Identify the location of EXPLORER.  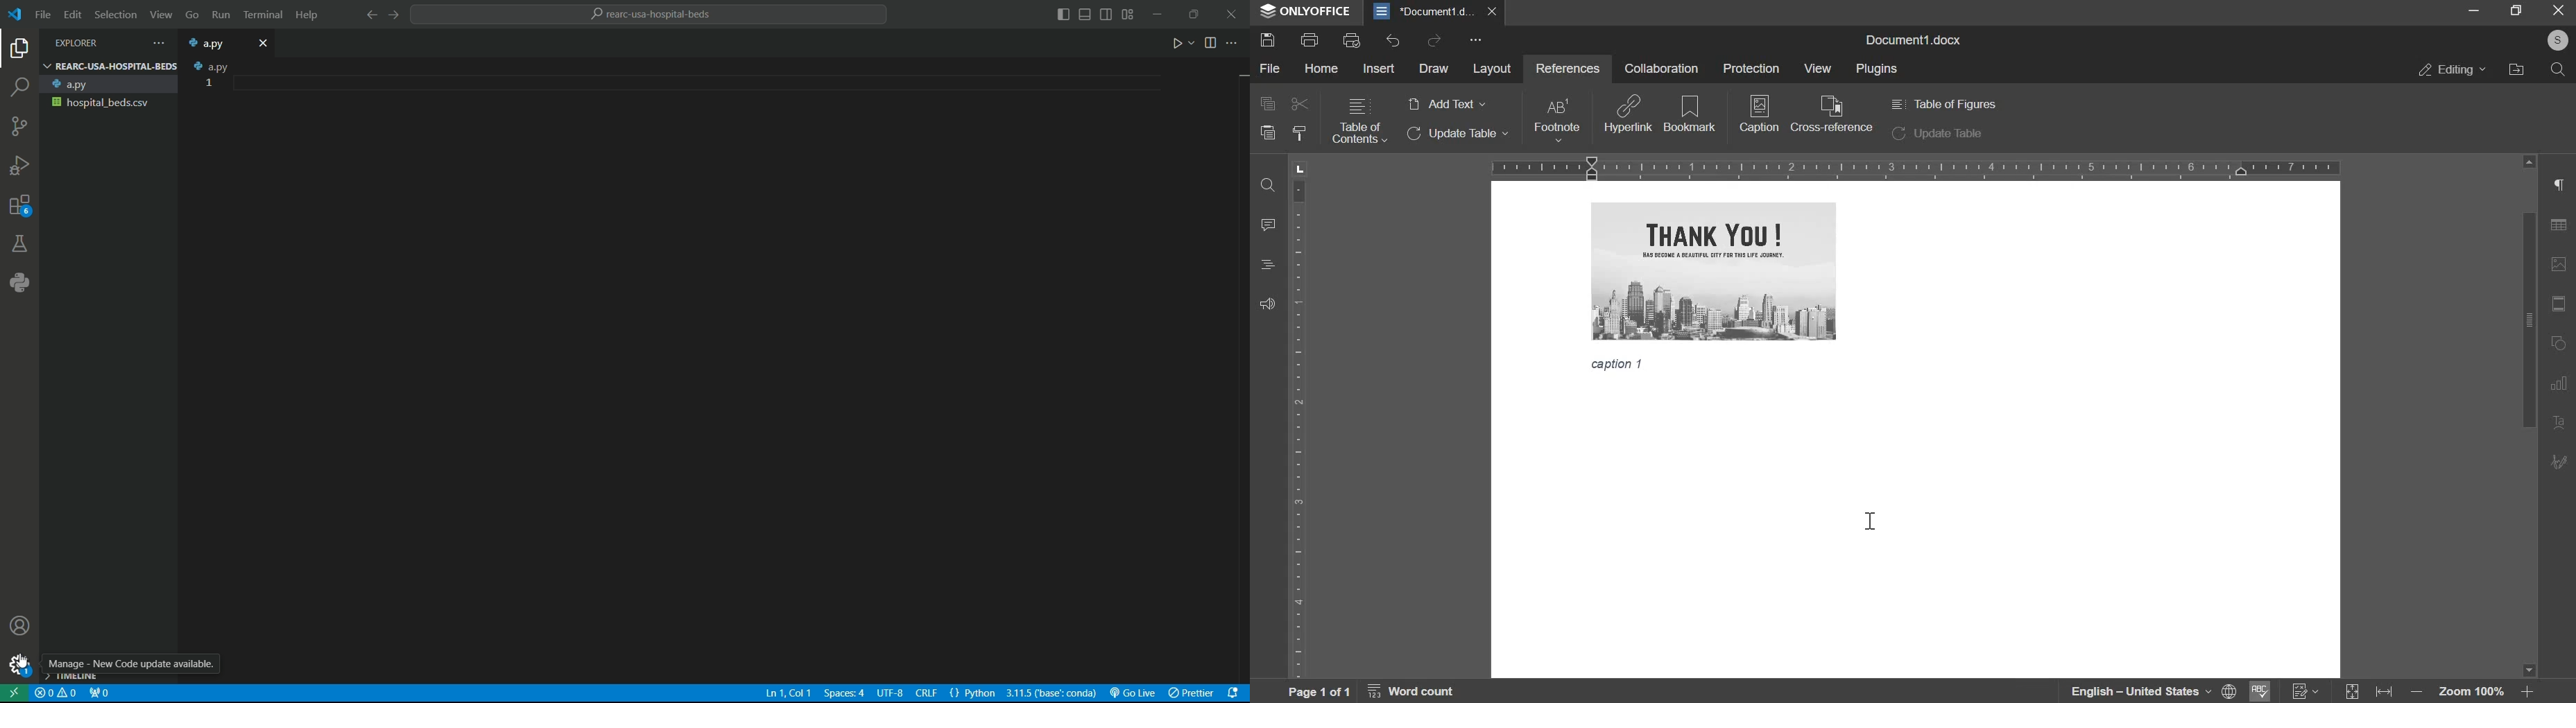
(88, 43).